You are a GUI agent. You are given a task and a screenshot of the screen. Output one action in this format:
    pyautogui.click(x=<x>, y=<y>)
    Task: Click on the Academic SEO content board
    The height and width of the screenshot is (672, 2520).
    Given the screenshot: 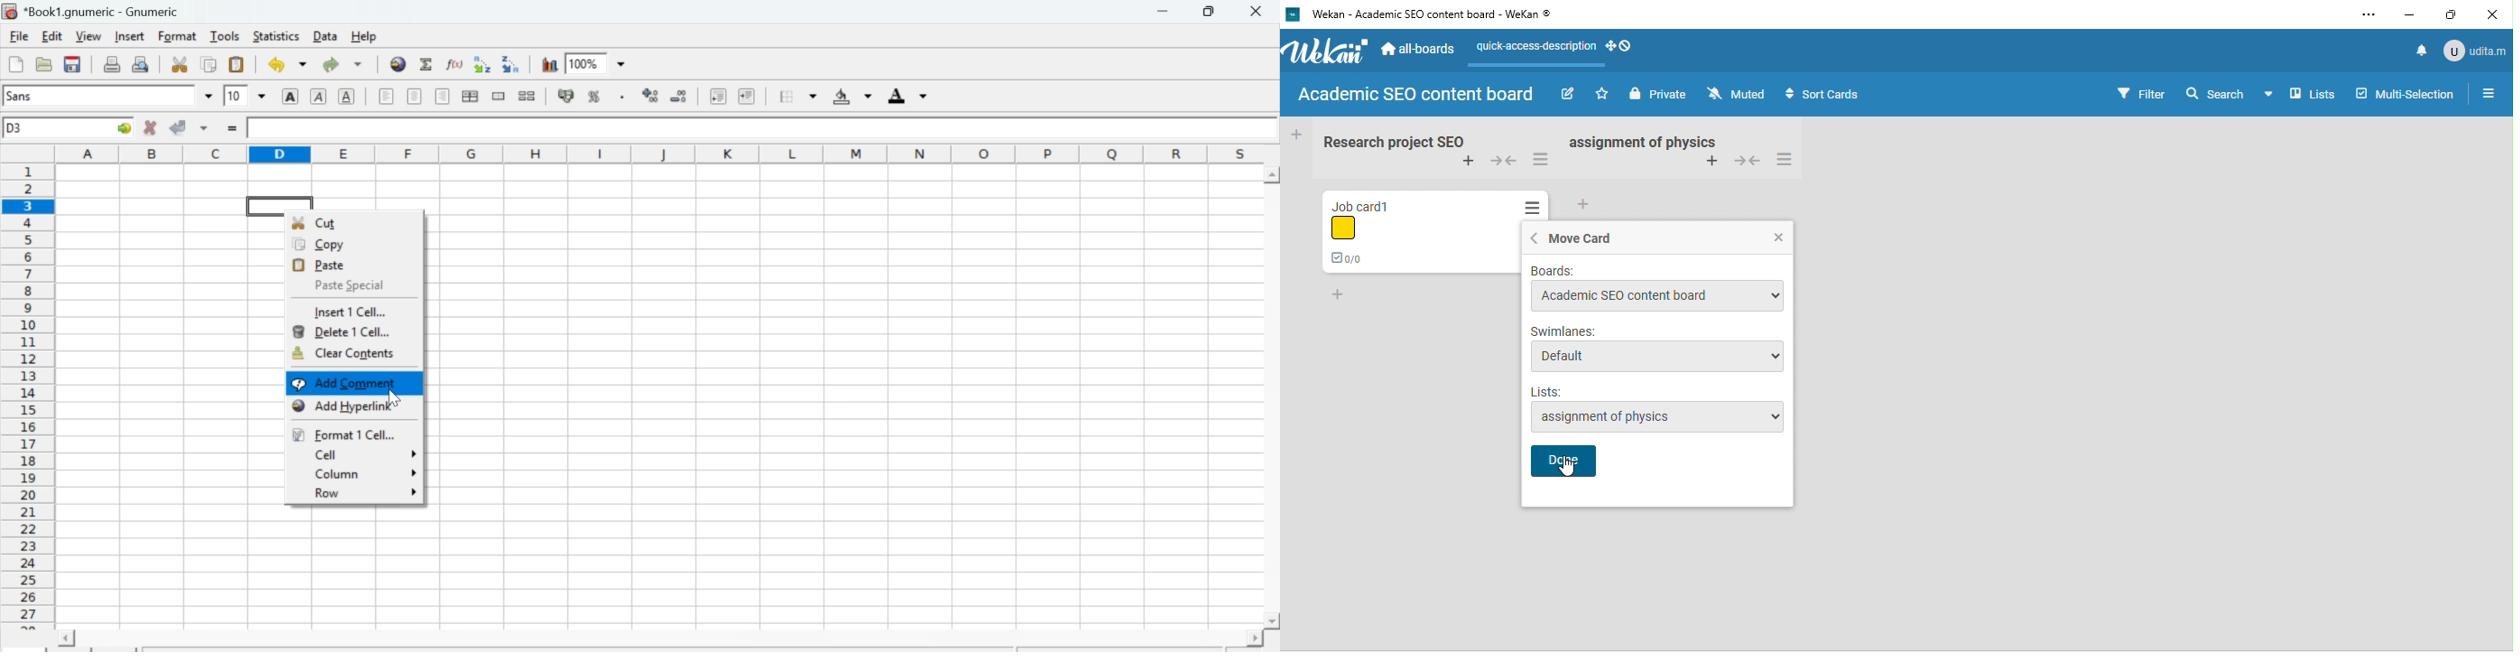 What is the action you would take?
    pyautogui.click(x=1417, y=94)
    